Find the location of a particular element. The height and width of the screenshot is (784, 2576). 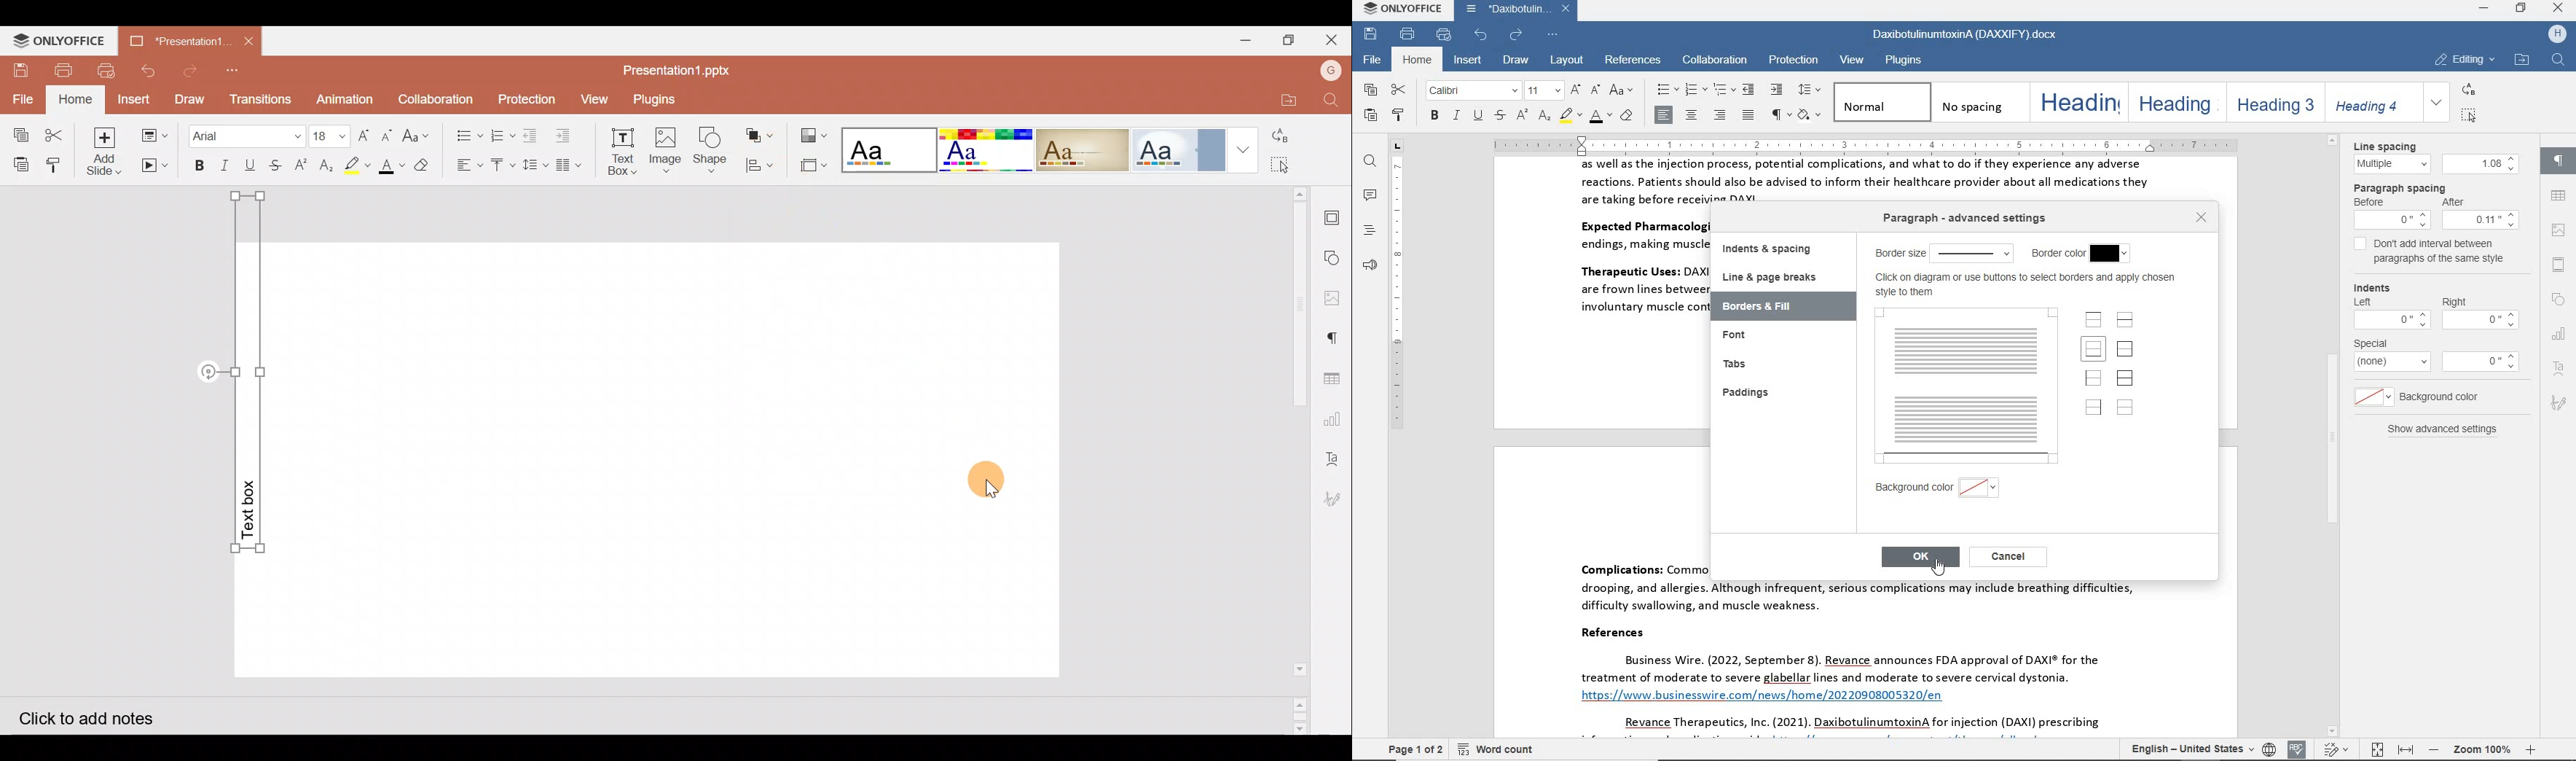

paragraph advanced settings is located at coordinates (1962, 217).